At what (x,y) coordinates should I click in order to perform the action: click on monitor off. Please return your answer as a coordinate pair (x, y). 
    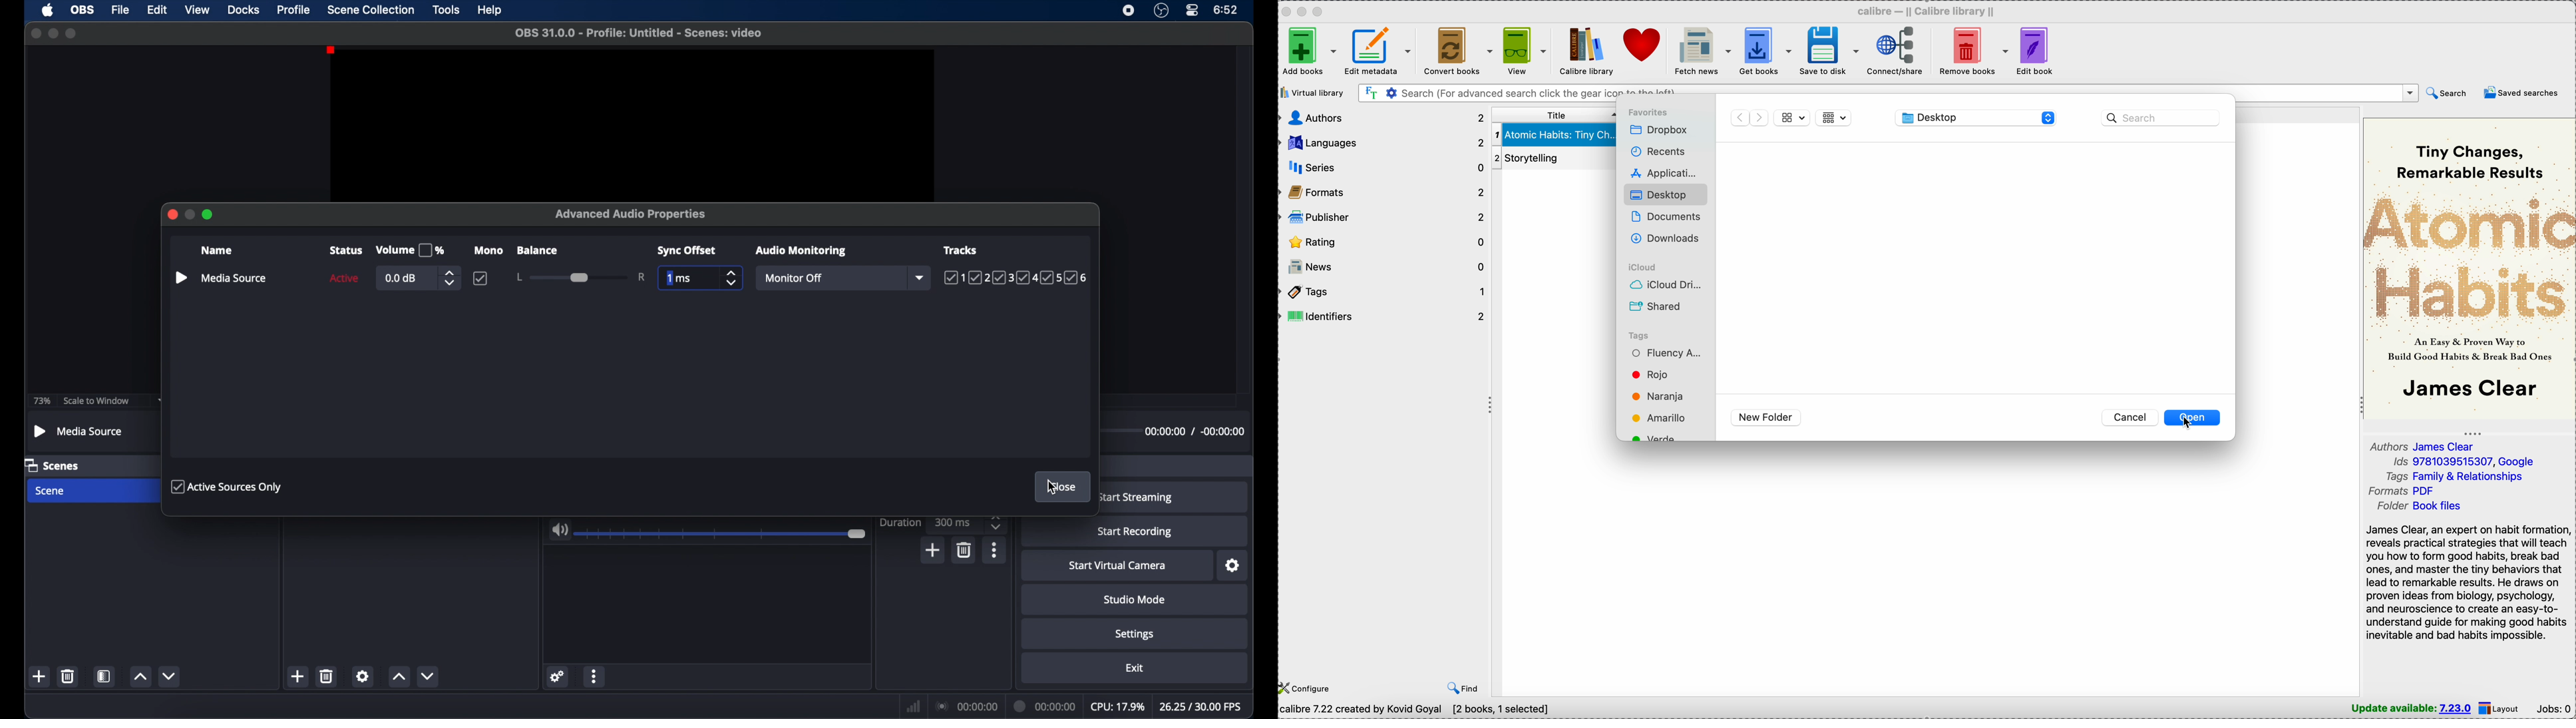
    Looking at the image, I should click on (793, 278).